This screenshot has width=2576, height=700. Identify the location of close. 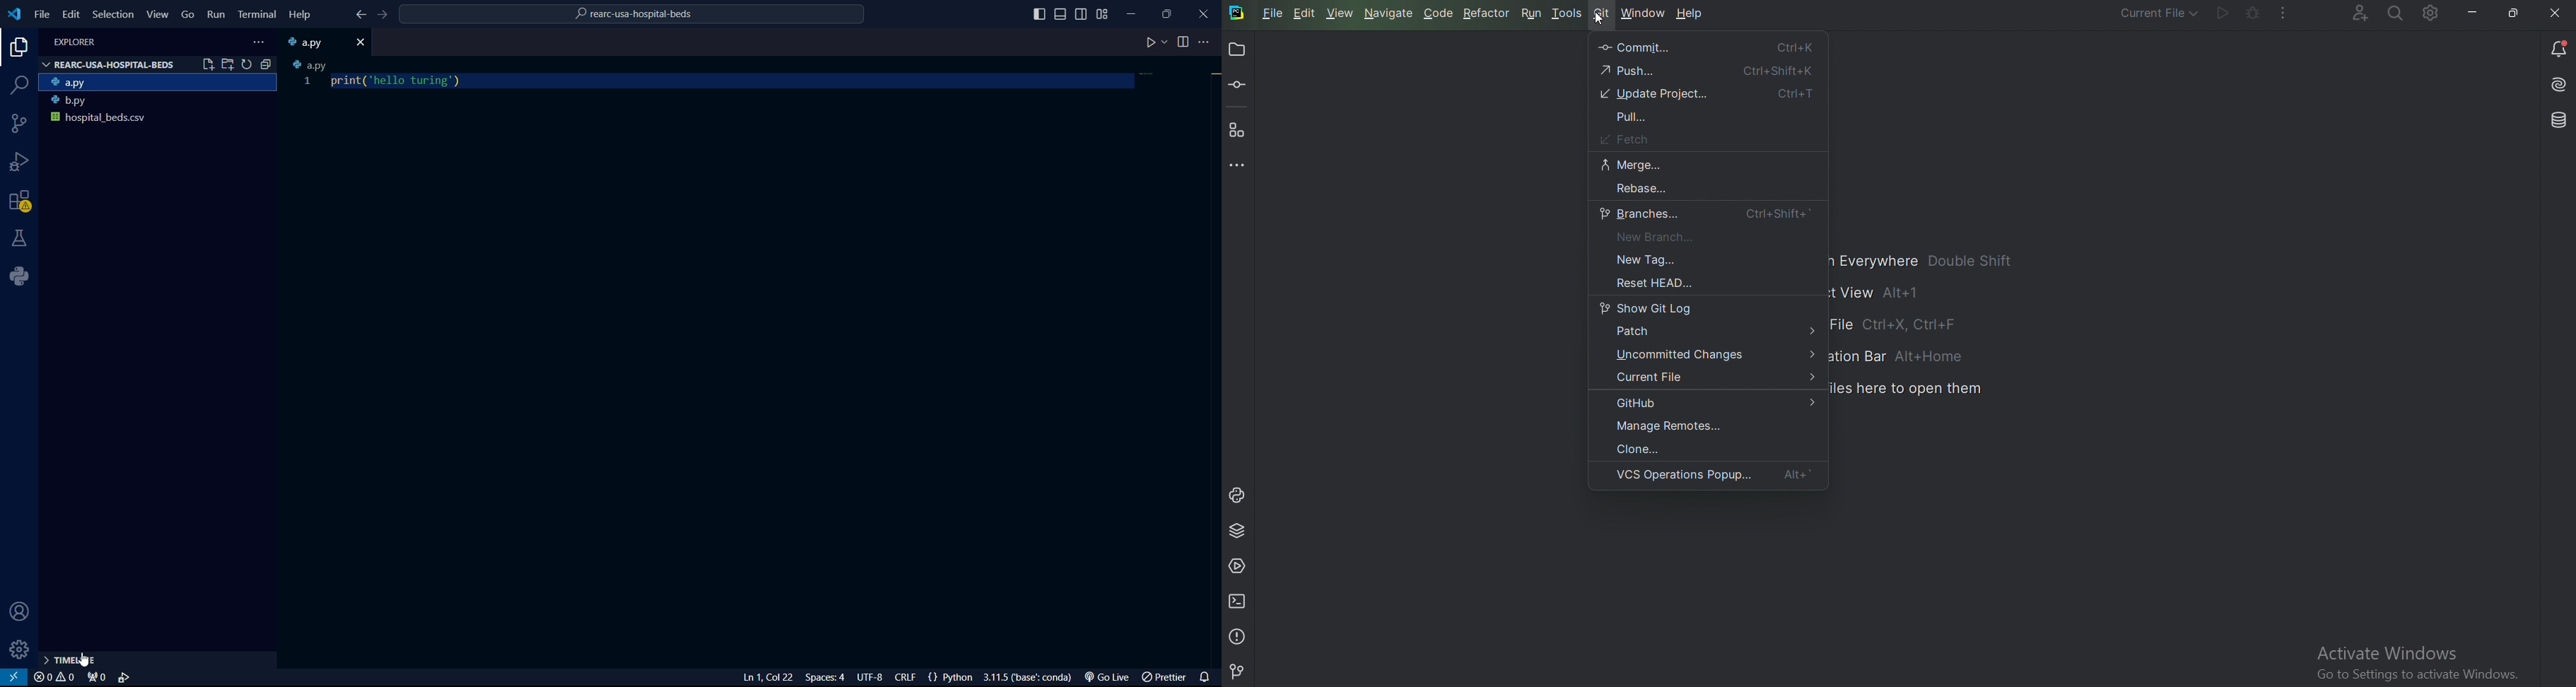
(361, 43).